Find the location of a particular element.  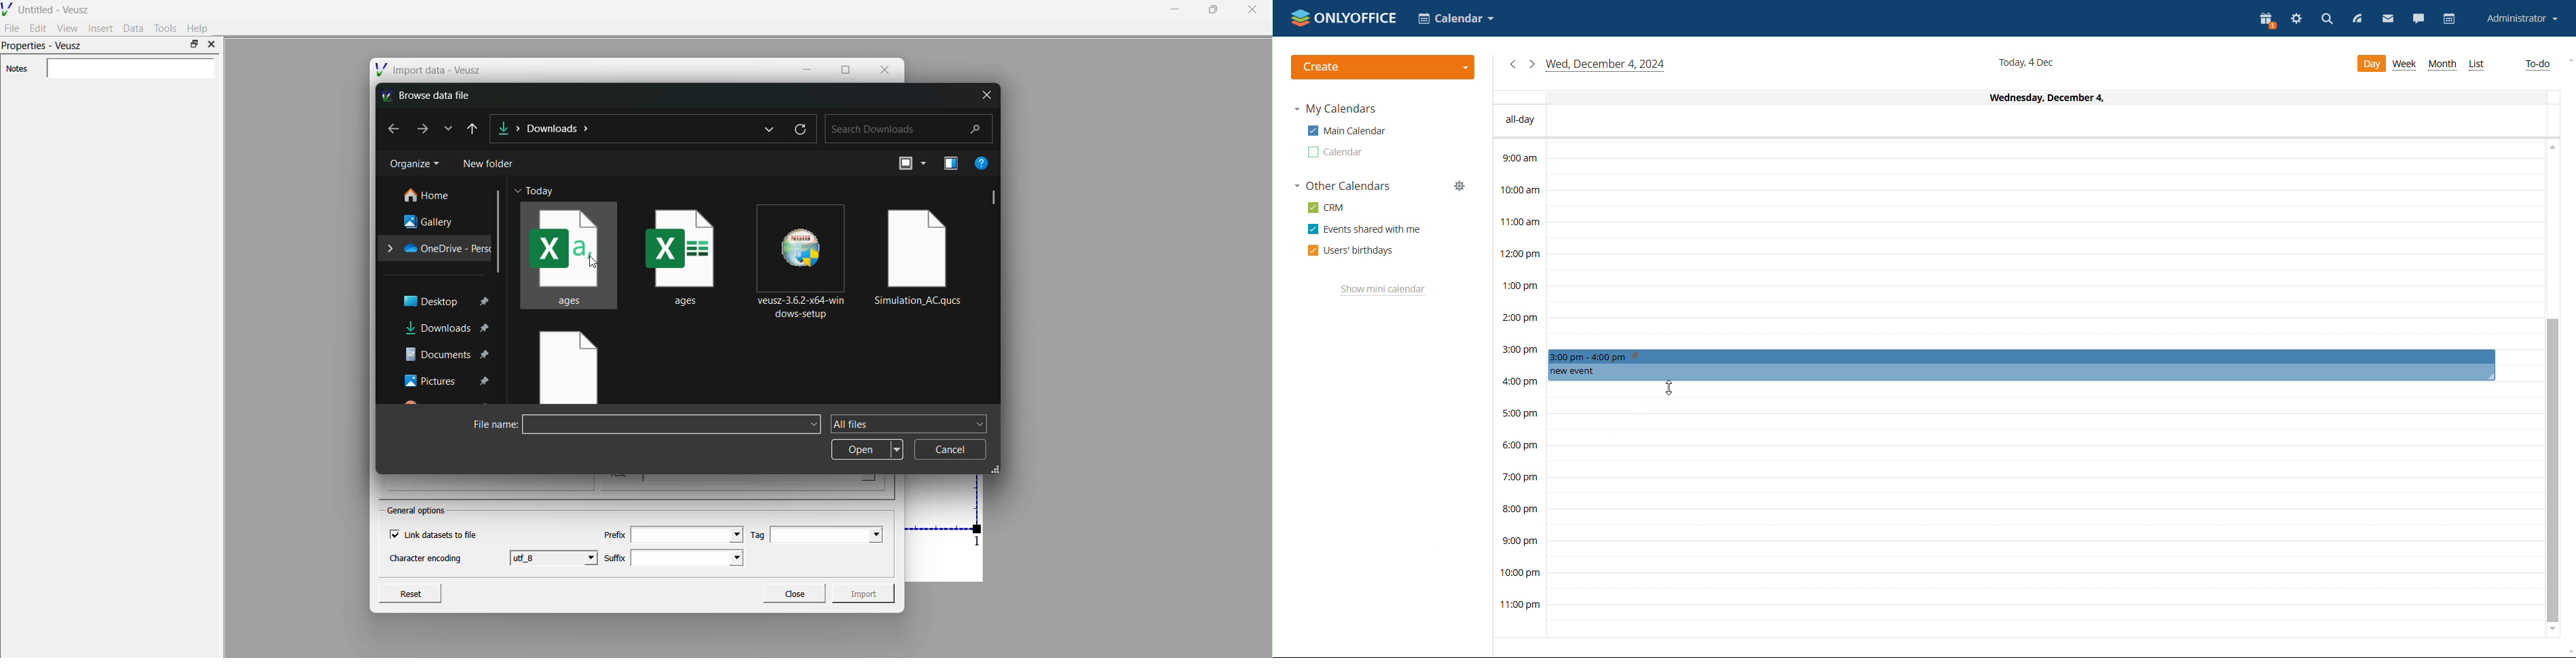

Close is located at coordinates (793, 592).